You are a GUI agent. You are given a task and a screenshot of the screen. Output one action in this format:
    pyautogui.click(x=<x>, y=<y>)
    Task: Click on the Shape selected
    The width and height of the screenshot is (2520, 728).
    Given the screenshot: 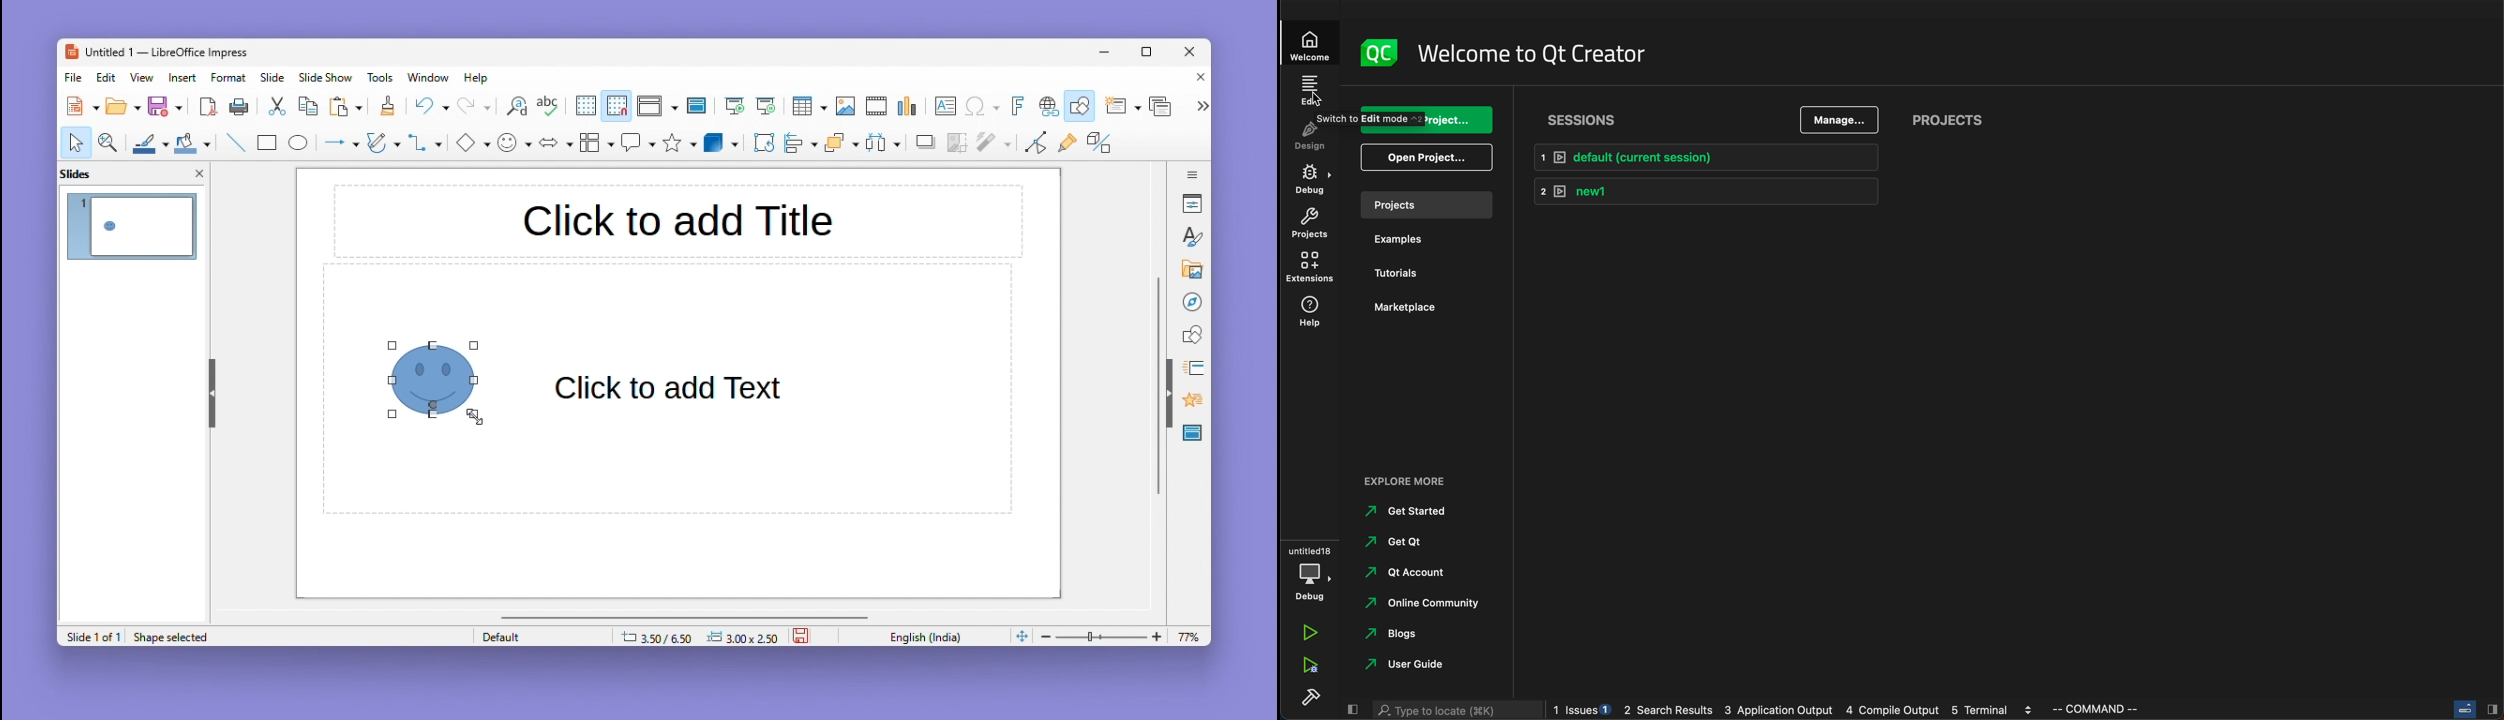 What is the action you would take?
    pyautogui.click(x=175, y=636)
    